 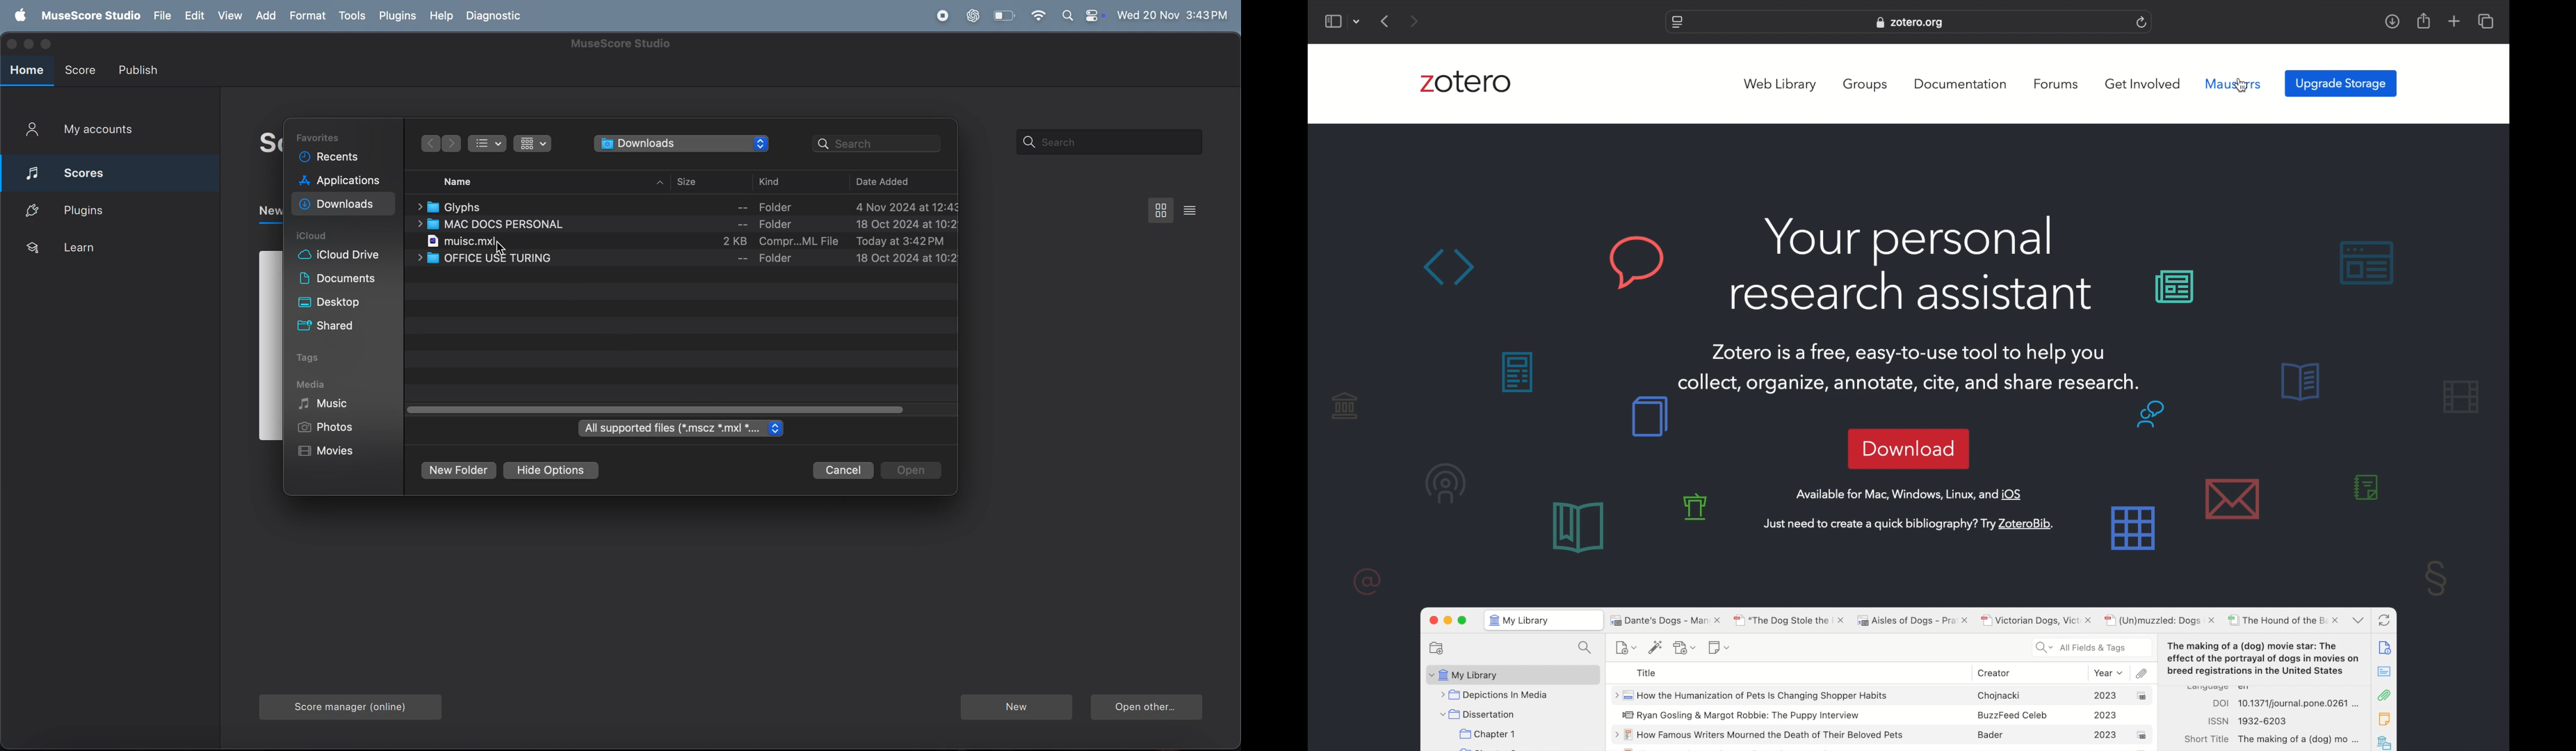 I want to click on website address, so click(x=1911, y=23).